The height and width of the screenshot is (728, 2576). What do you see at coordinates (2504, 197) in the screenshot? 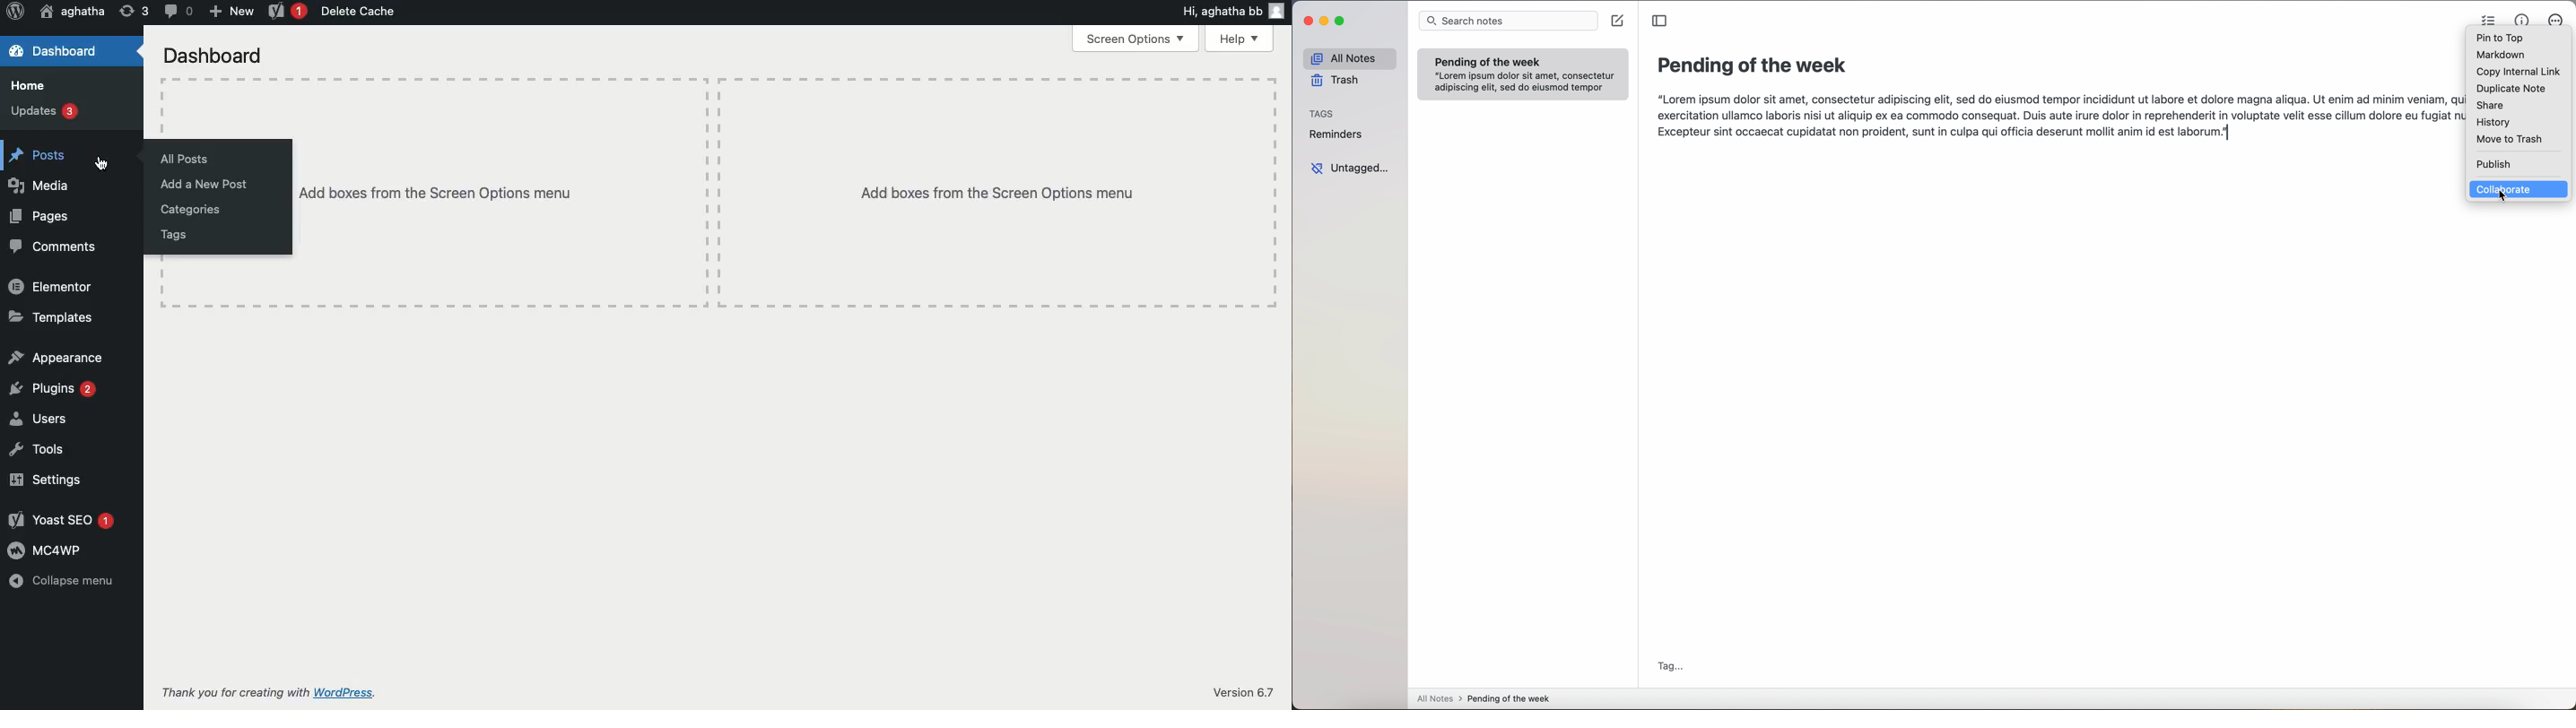
I see `cursor` at bounding box center [2504, 197].